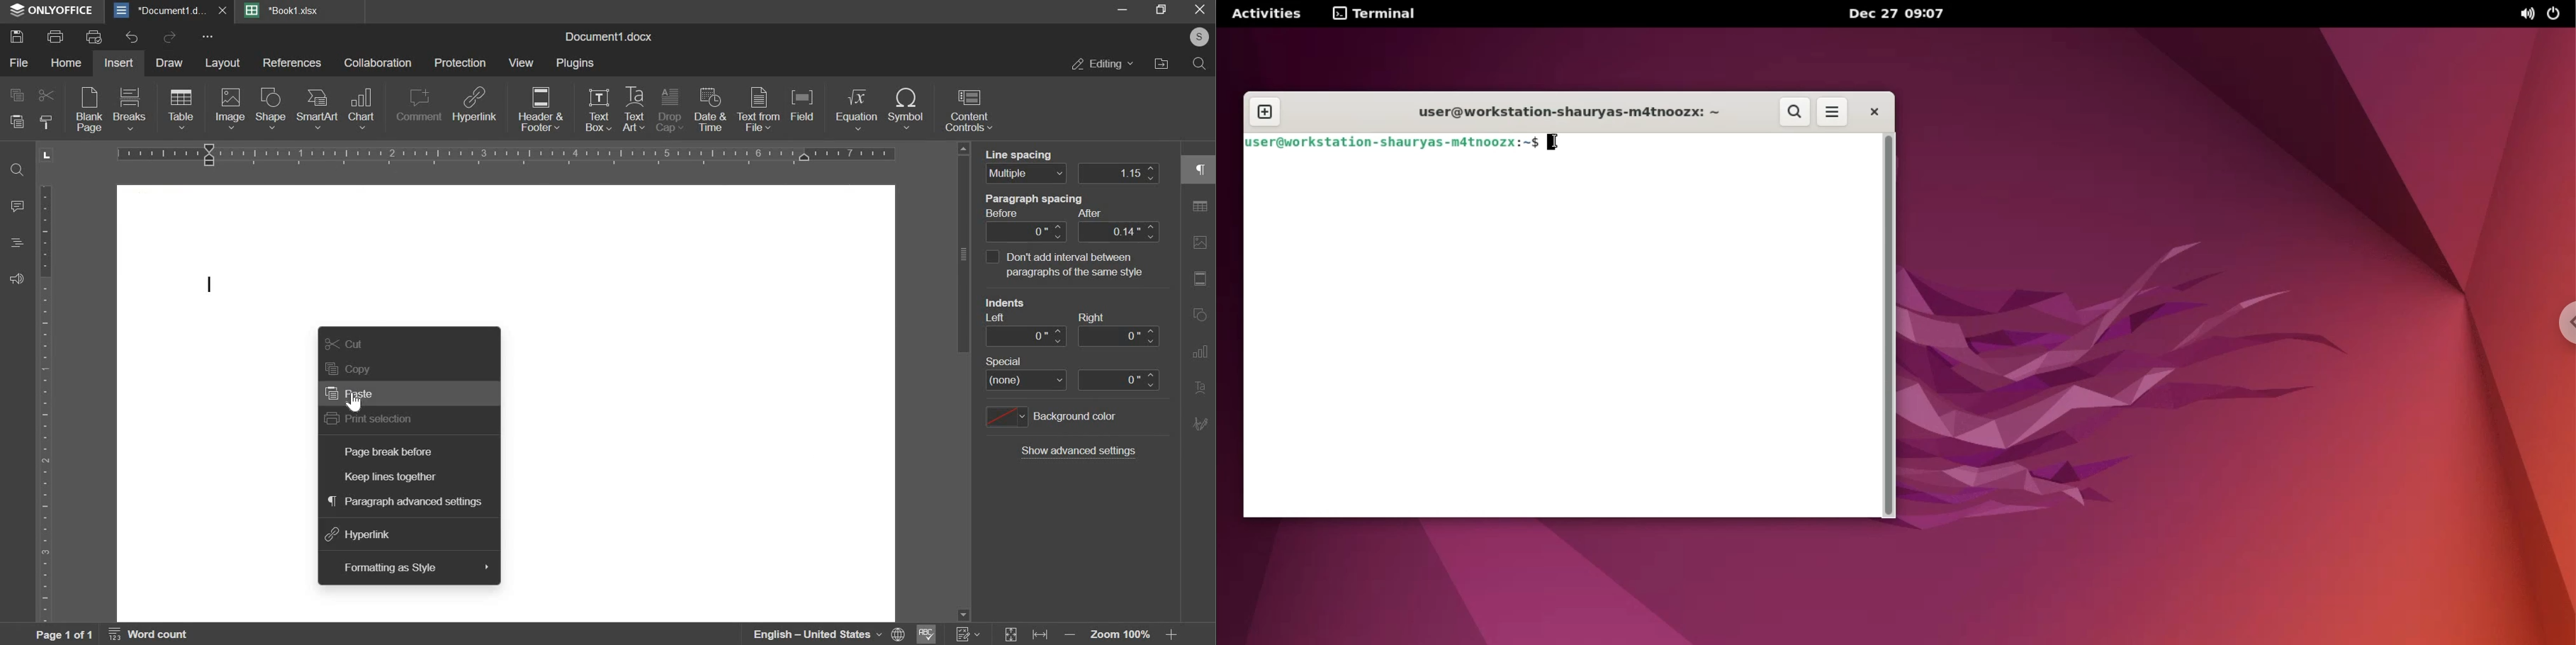  Describe the element at coordinates (634, 110) in the screenshot. I see `text art` at that location.